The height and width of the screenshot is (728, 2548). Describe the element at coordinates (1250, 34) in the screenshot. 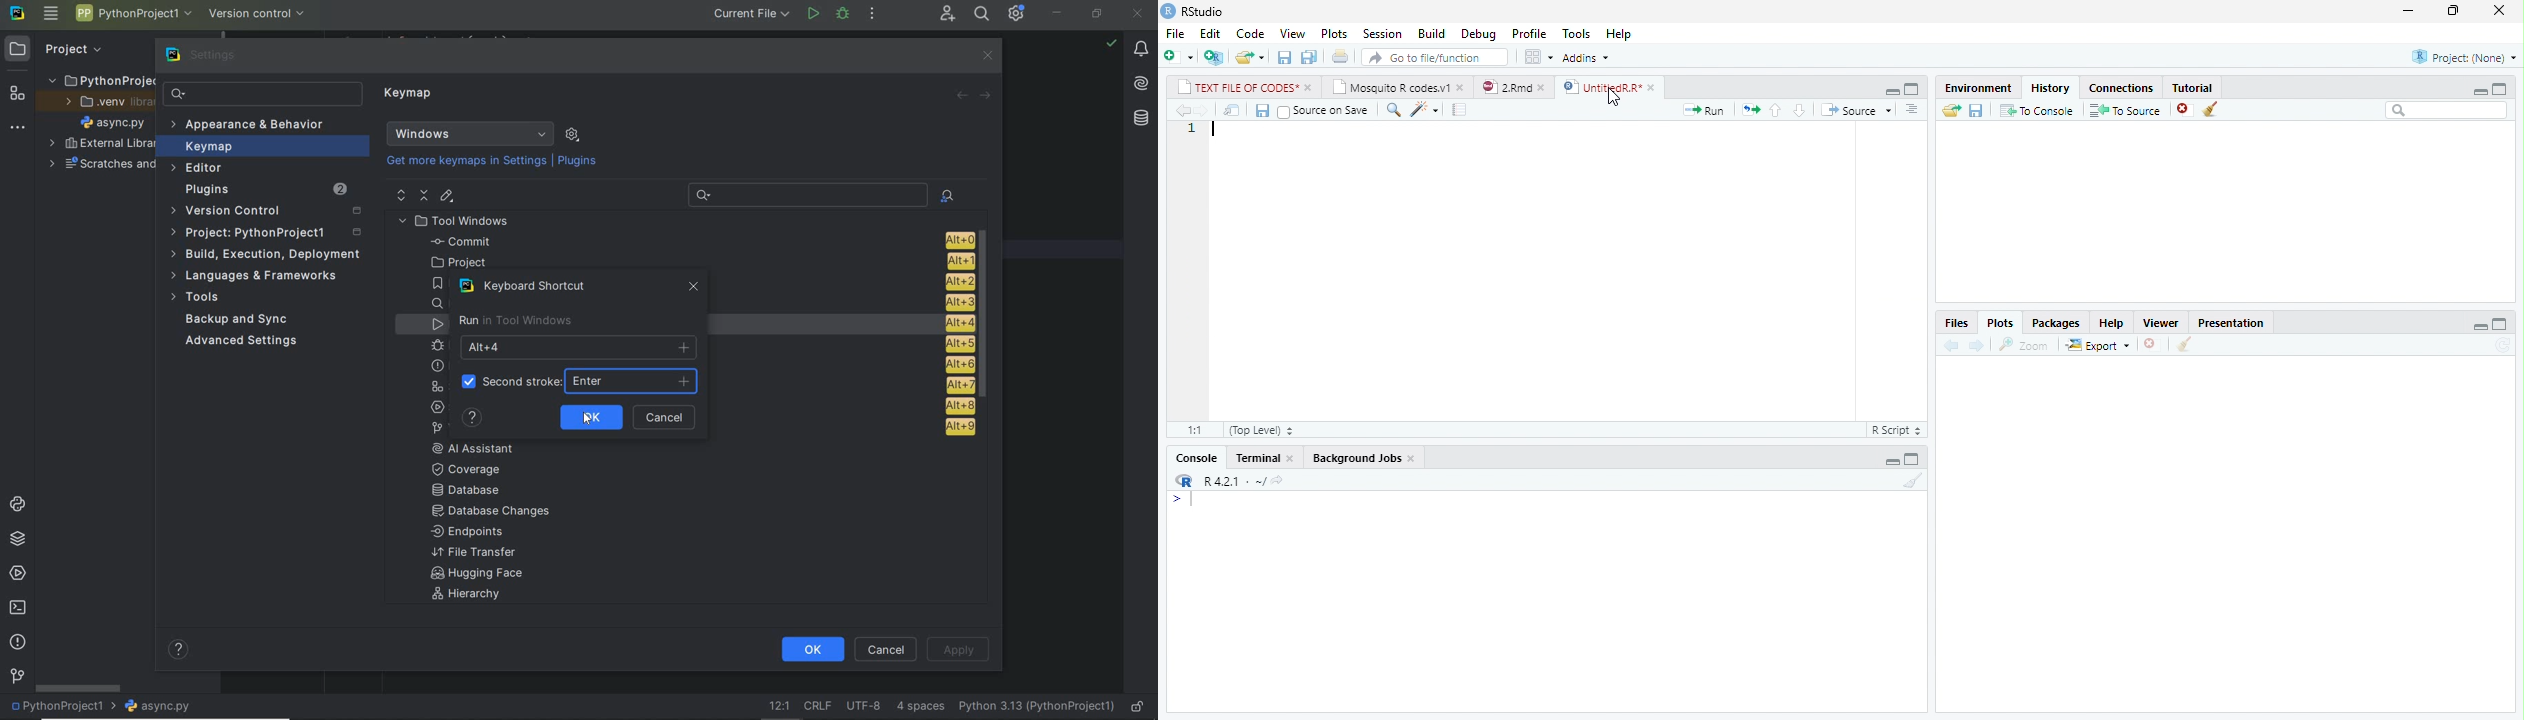

I see `Code` at that location.